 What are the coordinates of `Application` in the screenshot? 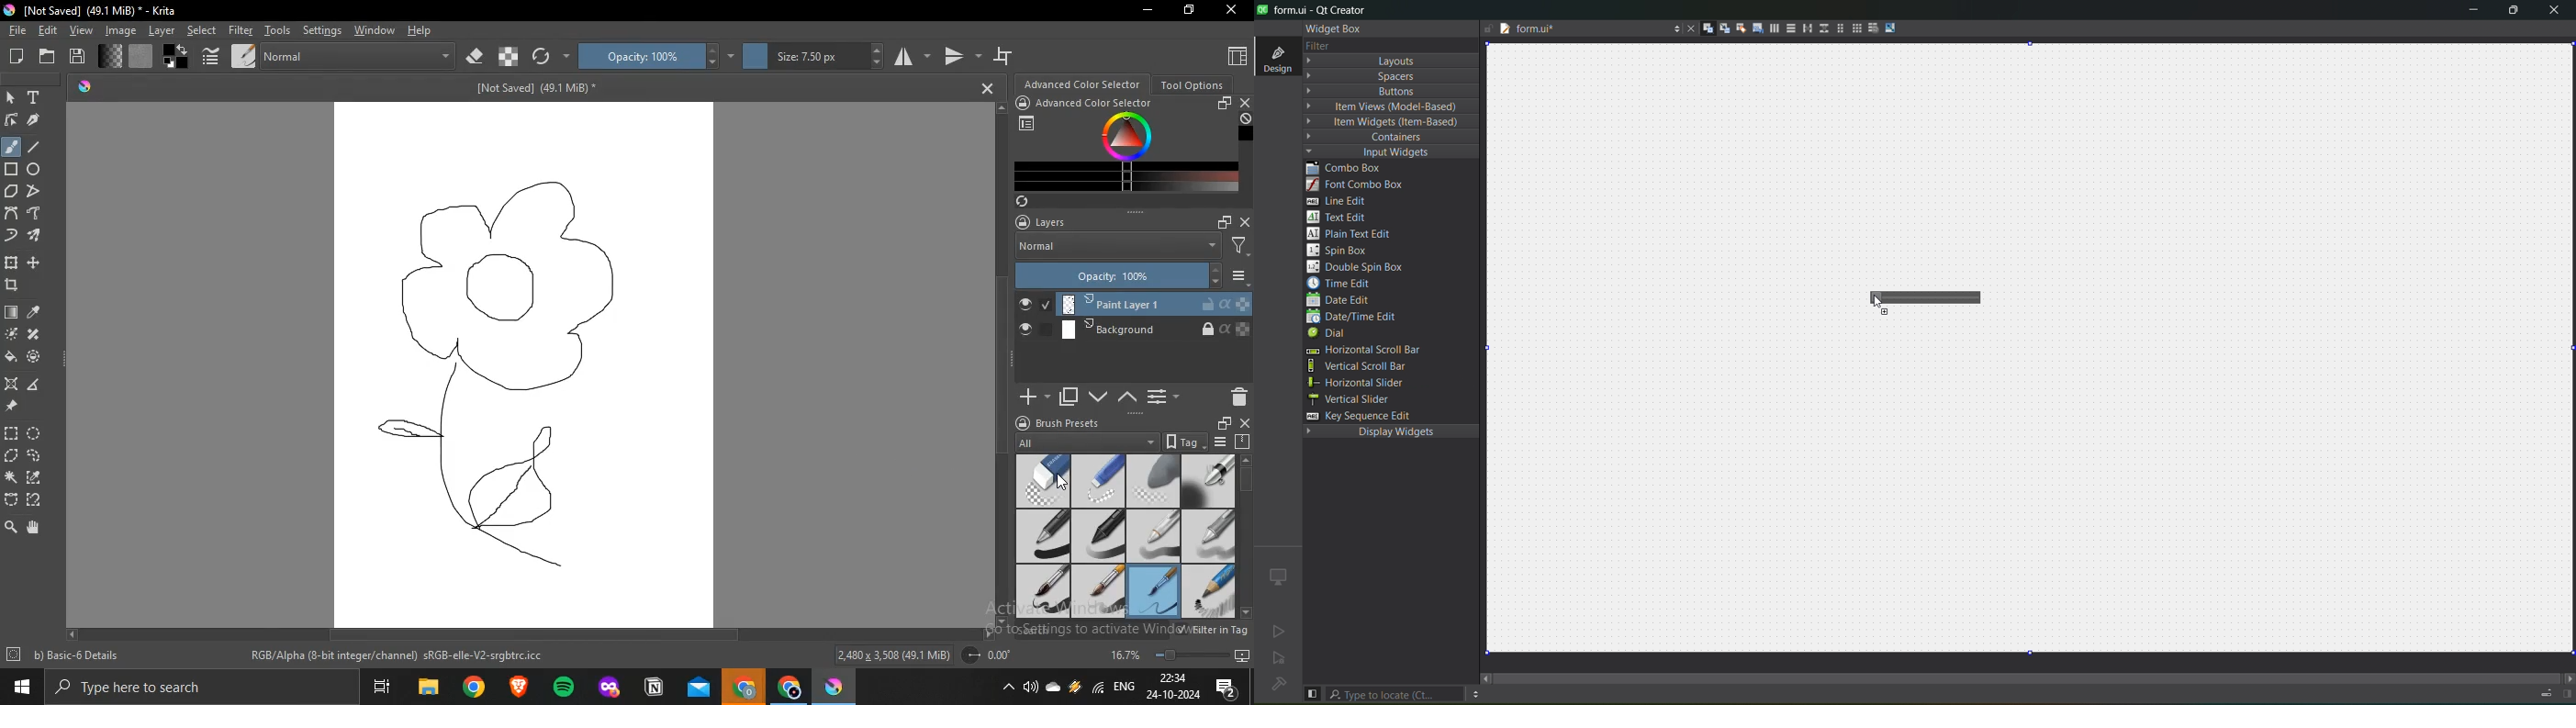 It's located at (699, 688).